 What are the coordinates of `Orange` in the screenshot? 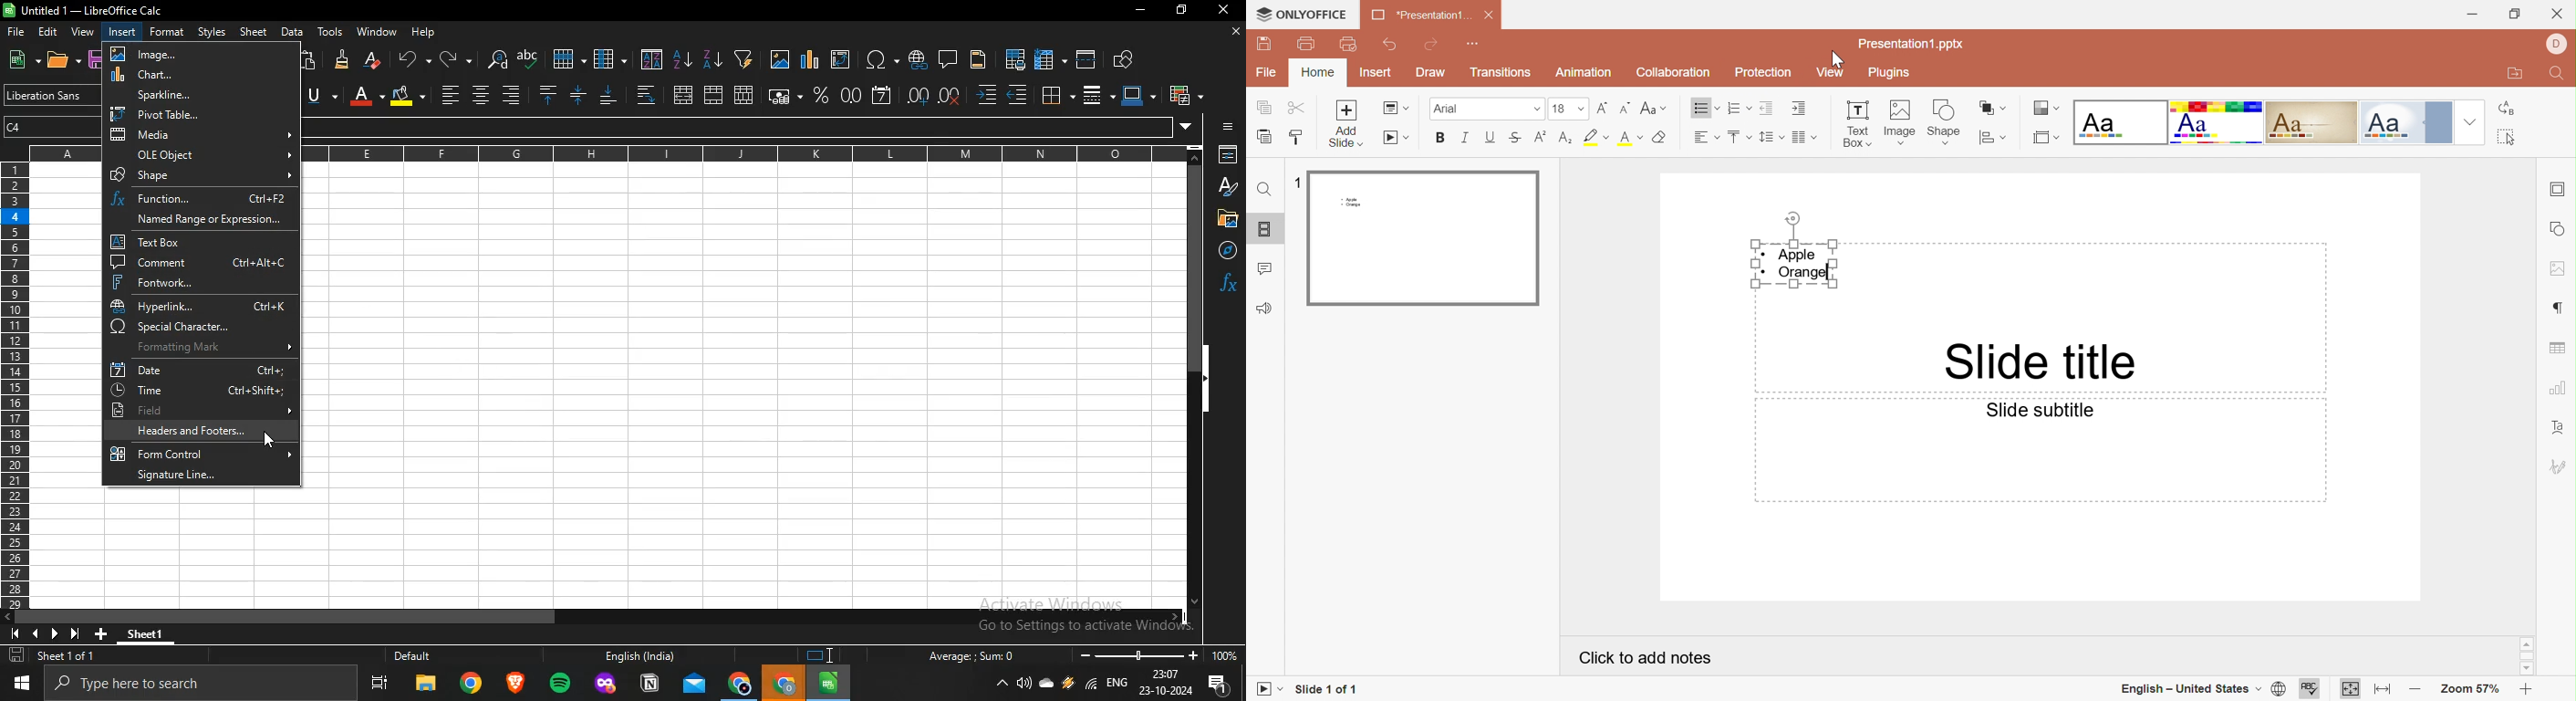 It's located at (1807, 275).